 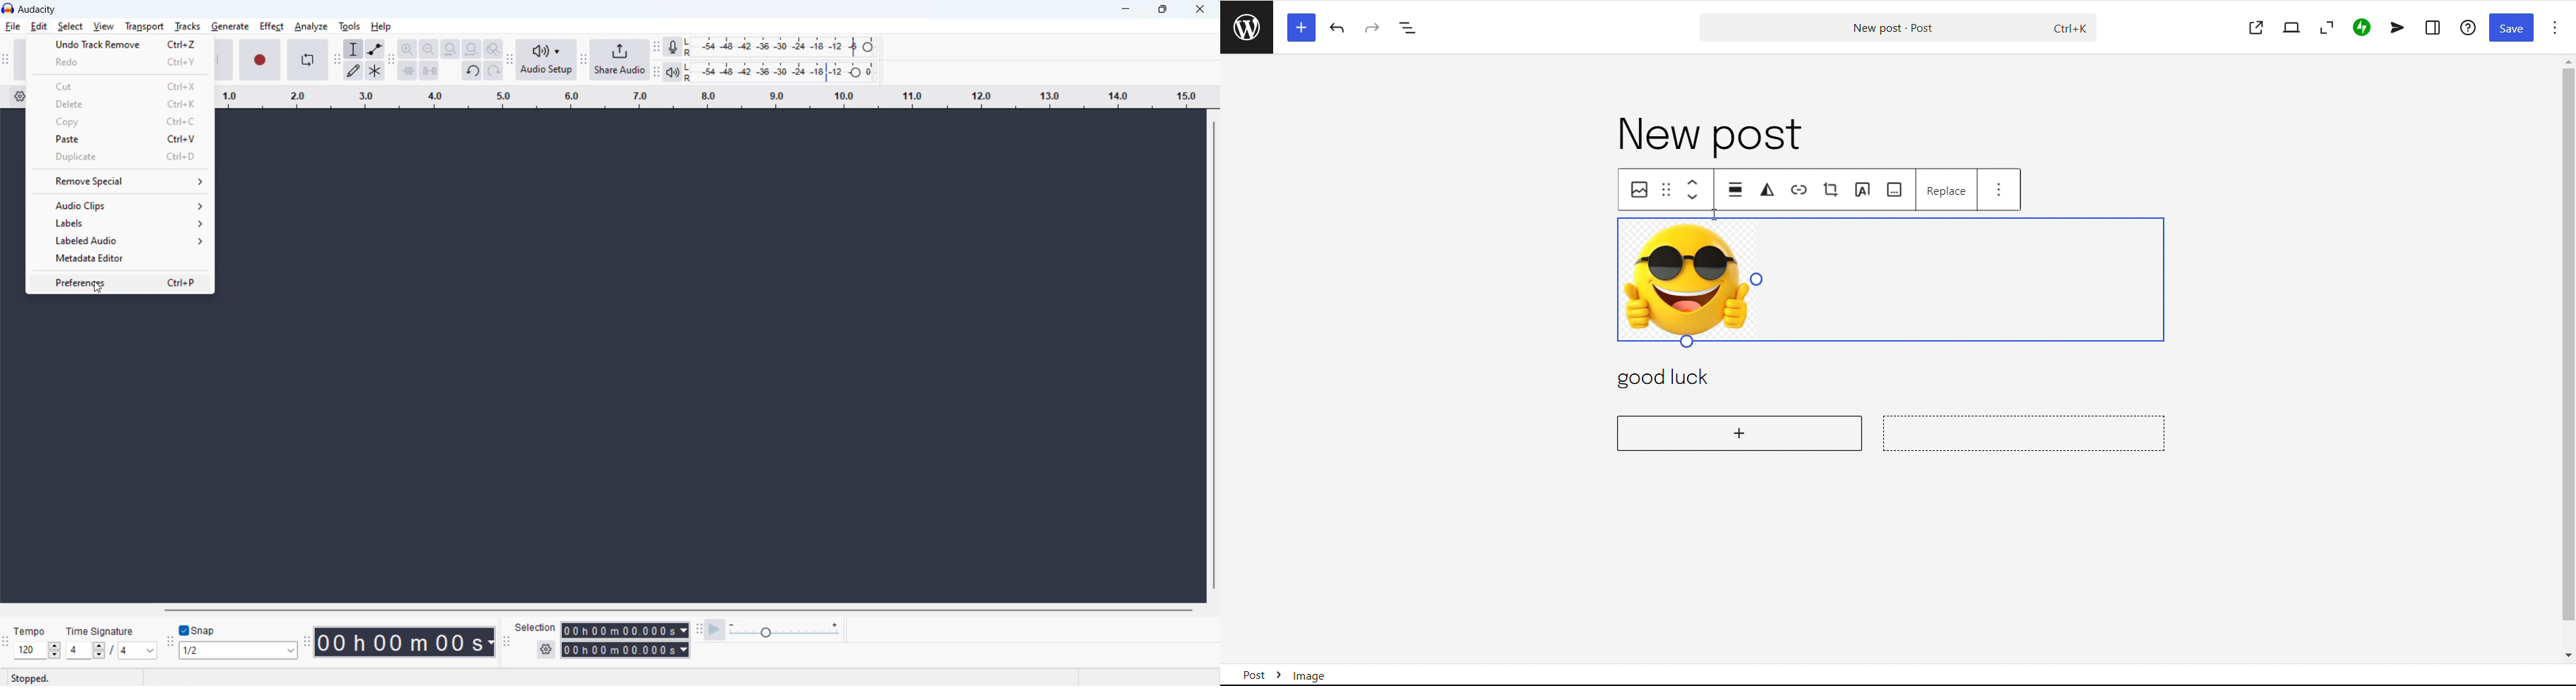 I want to click on zoom out, so click(x=428, y=48).